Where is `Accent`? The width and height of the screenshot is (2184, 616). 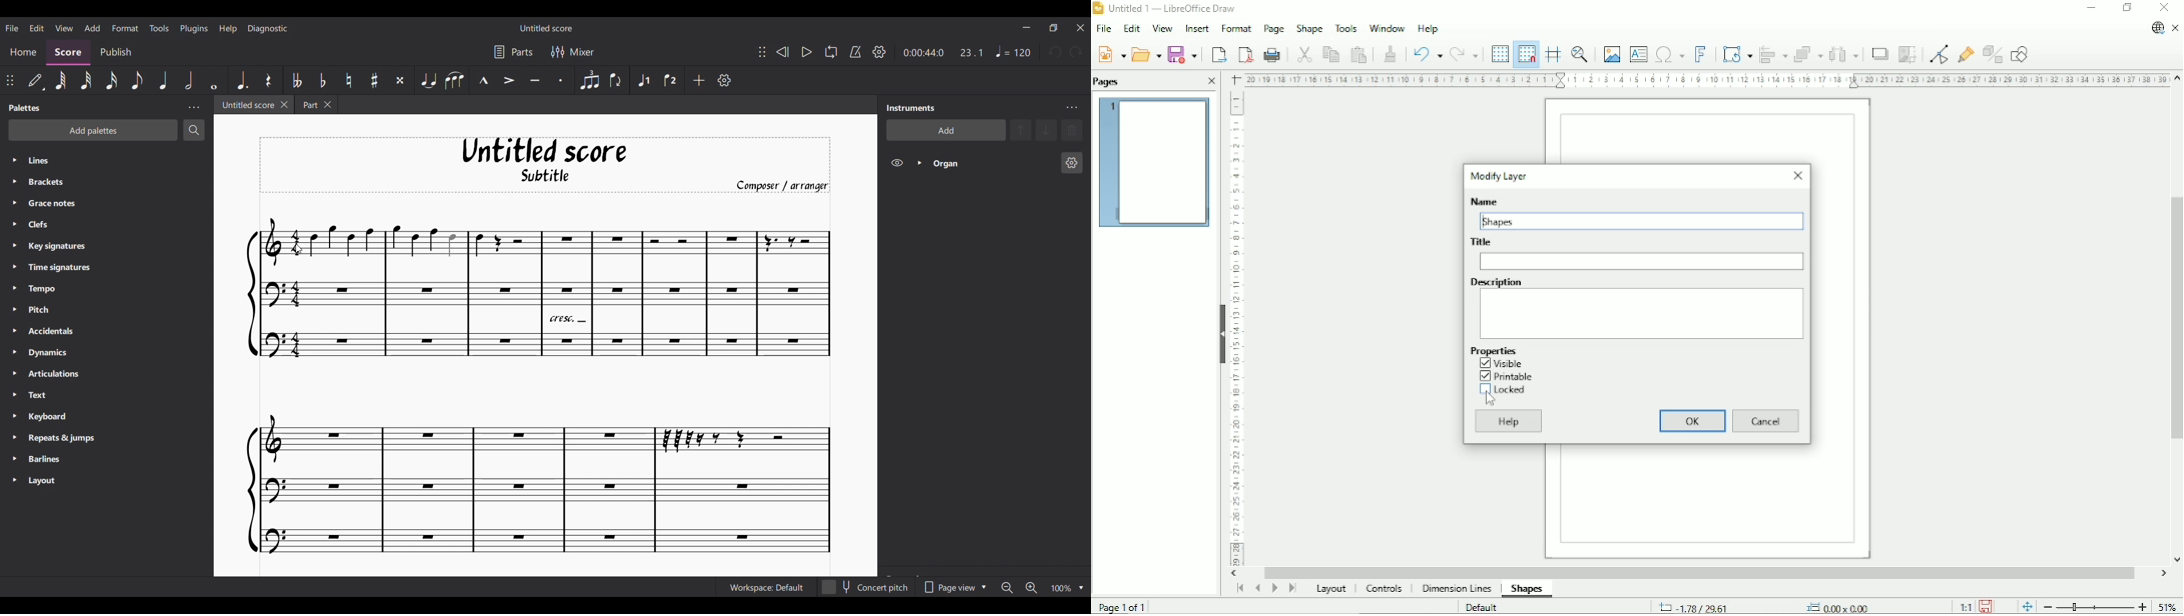
Accent is located at coordinates (509, 80).